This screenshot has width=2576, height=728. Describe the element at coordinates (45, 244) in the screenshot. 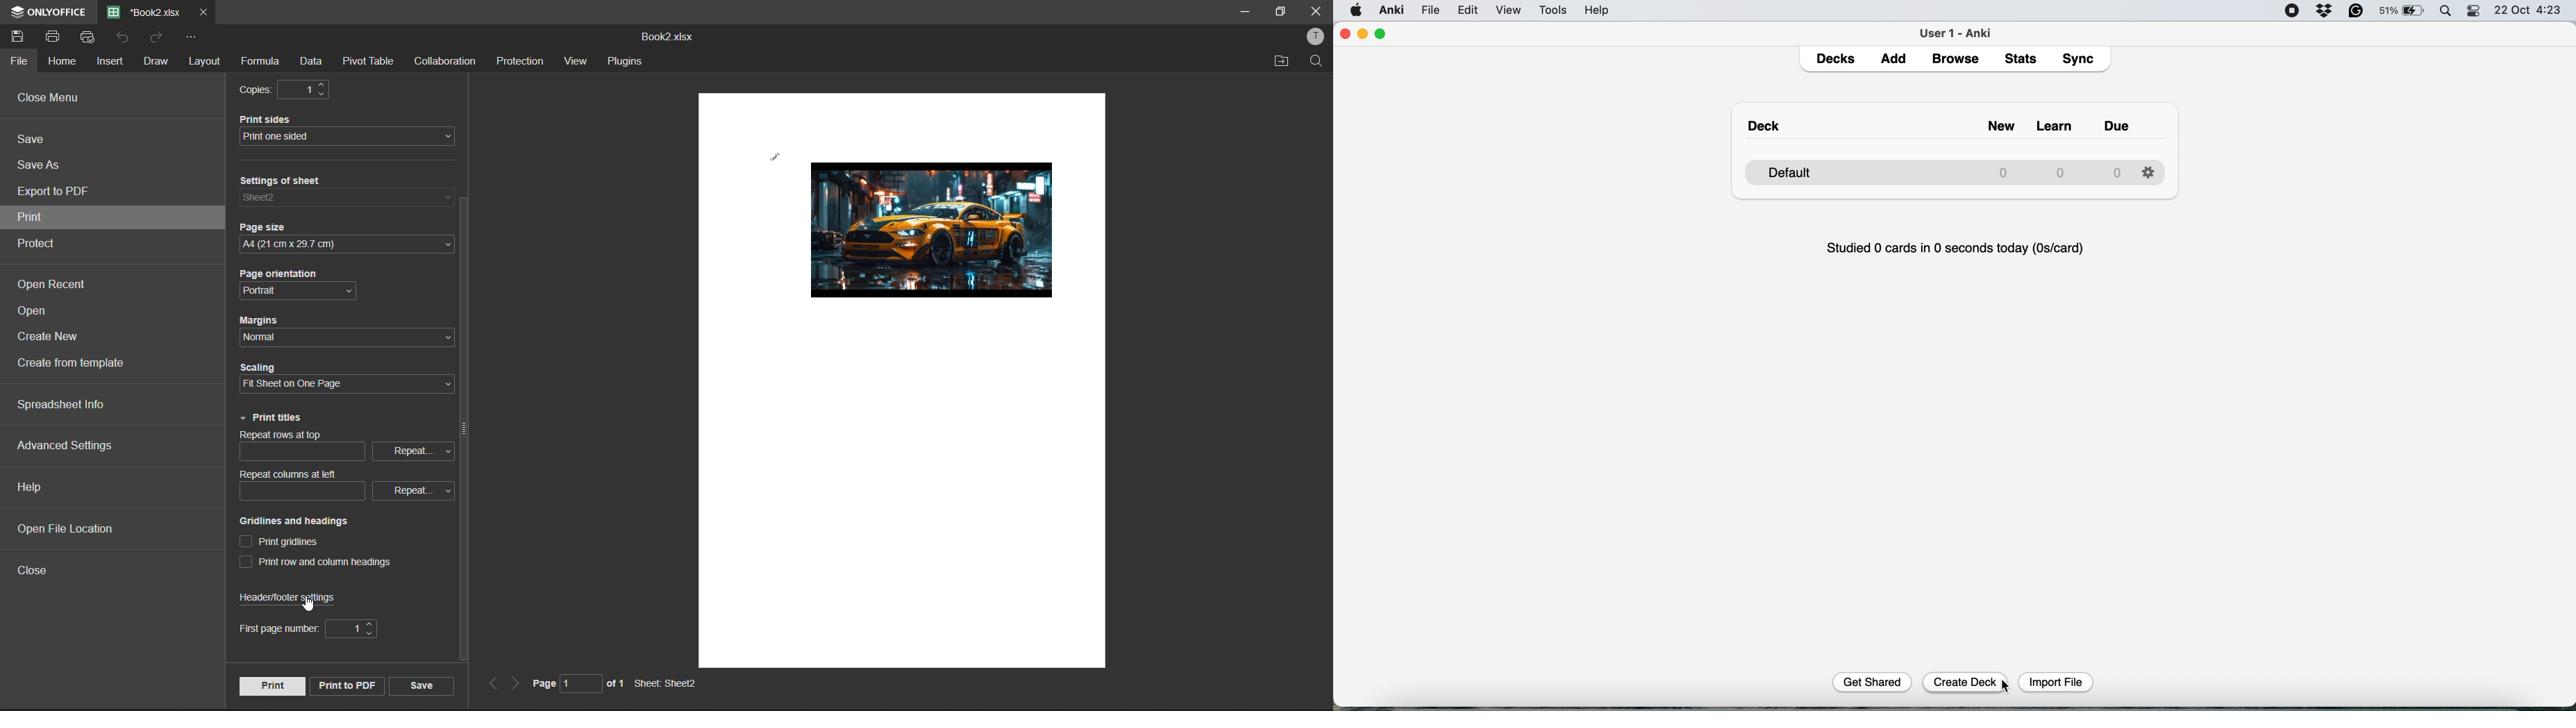

I see `protect` at that location.